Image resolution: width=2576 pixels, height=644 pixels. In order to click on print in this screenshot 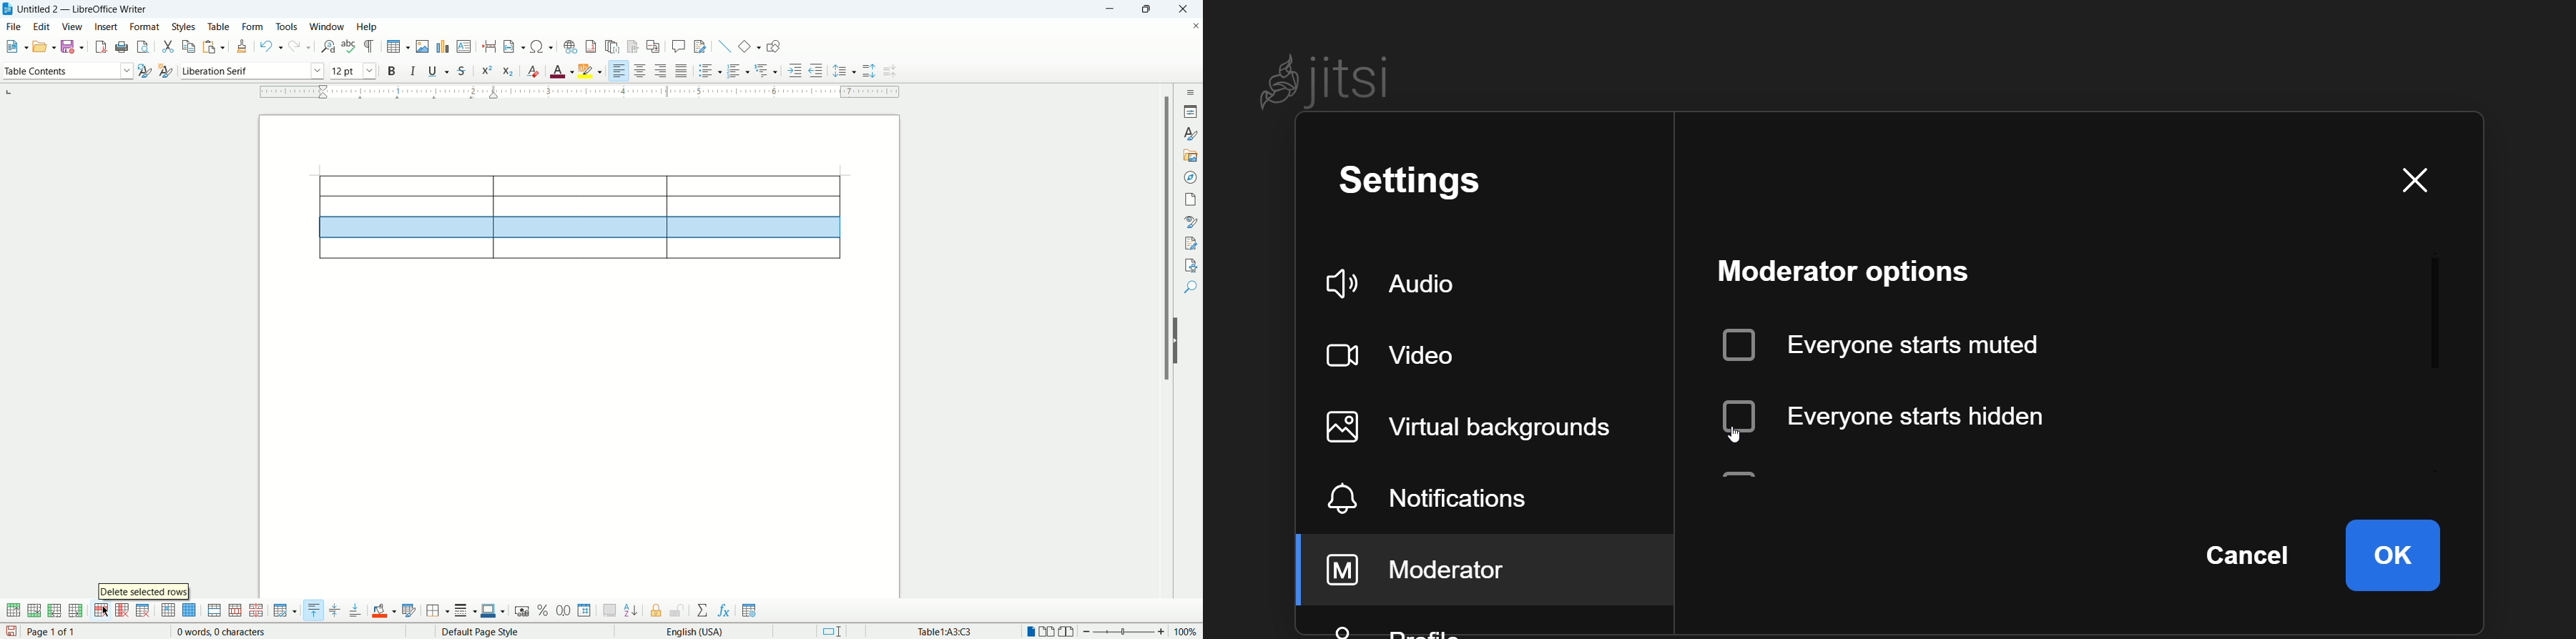, I will do `click(121, 46)`.